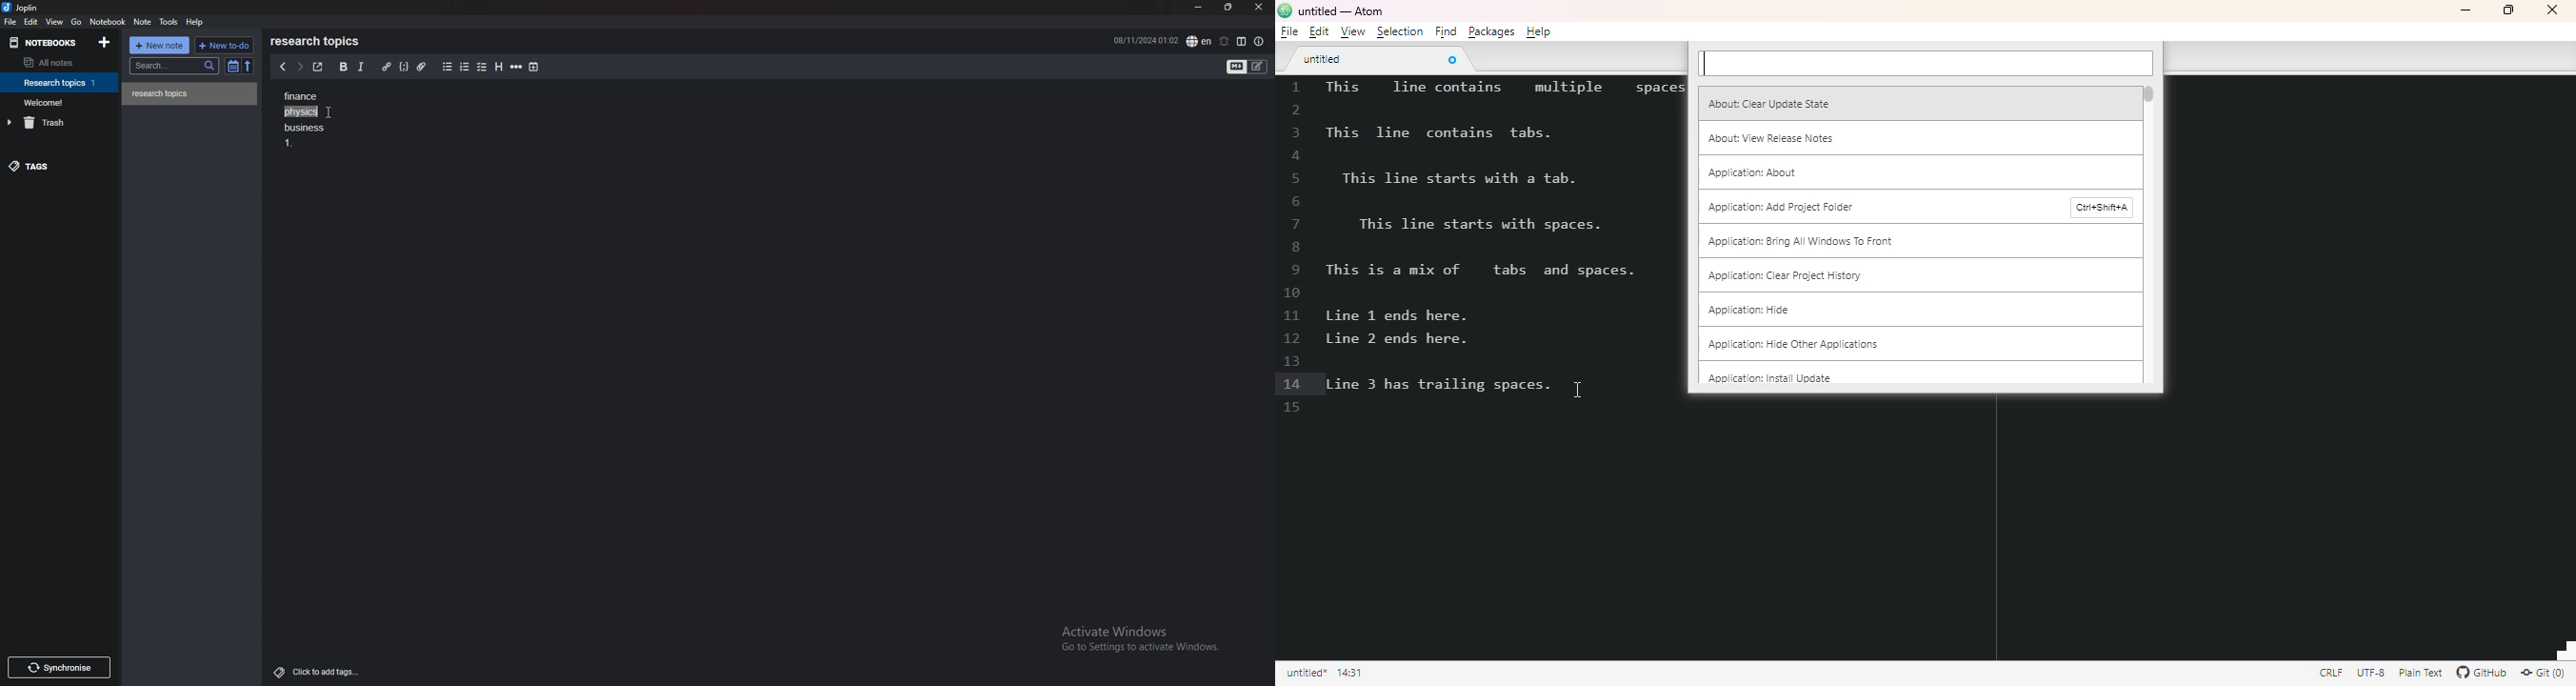 The width and height of the screenshot is (2576, 700). Describe the element at coordinates (1929, 64) in the screenshot. I see `input box` at that location.